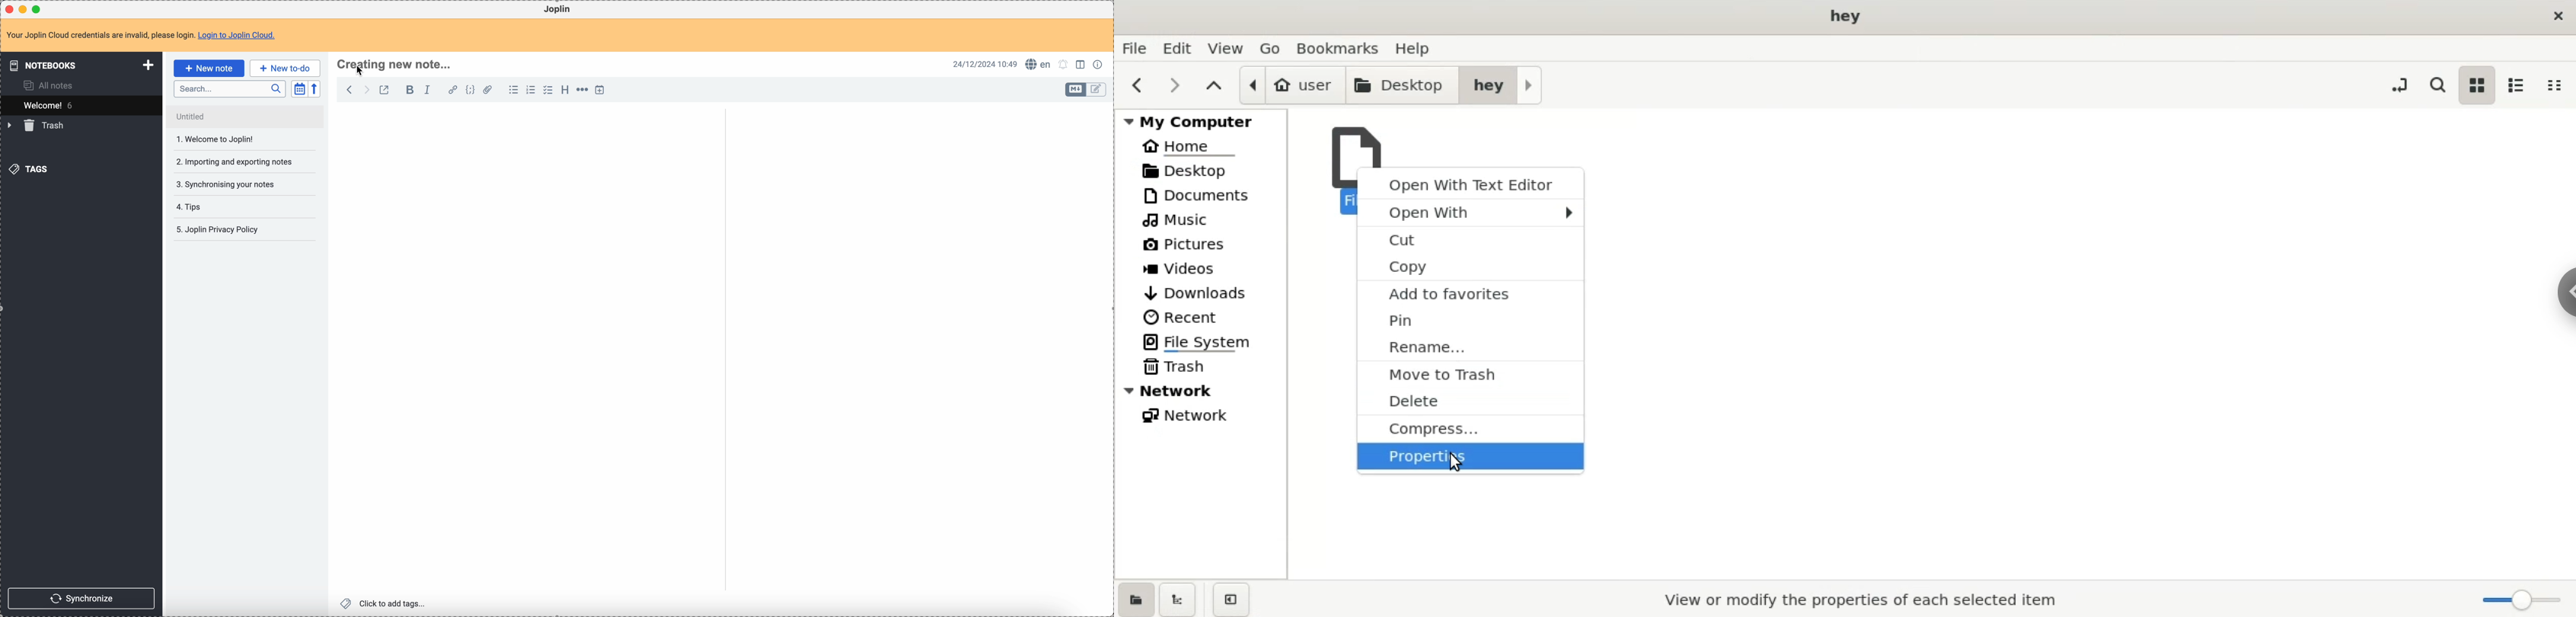 The image size is (2576, 644). I want to click on trash, so click(37, 126).